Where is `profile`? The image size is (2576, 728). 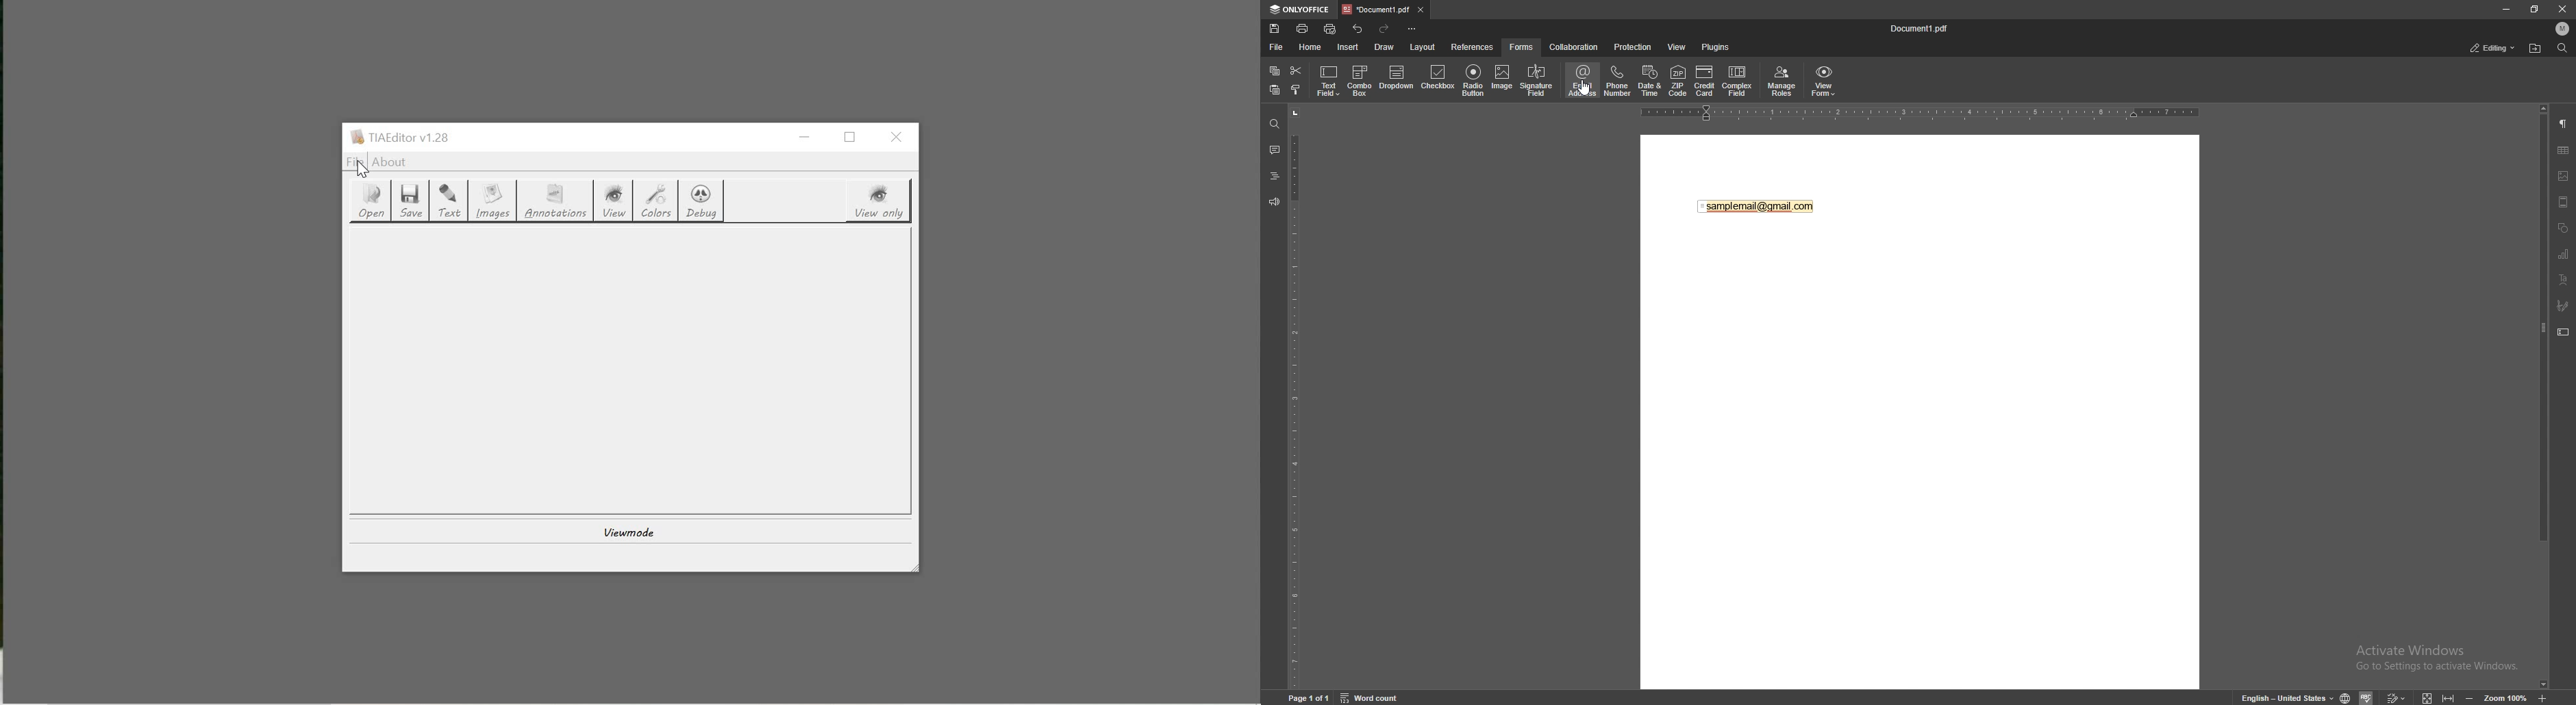
profile is located at coordinates (2563, 29).